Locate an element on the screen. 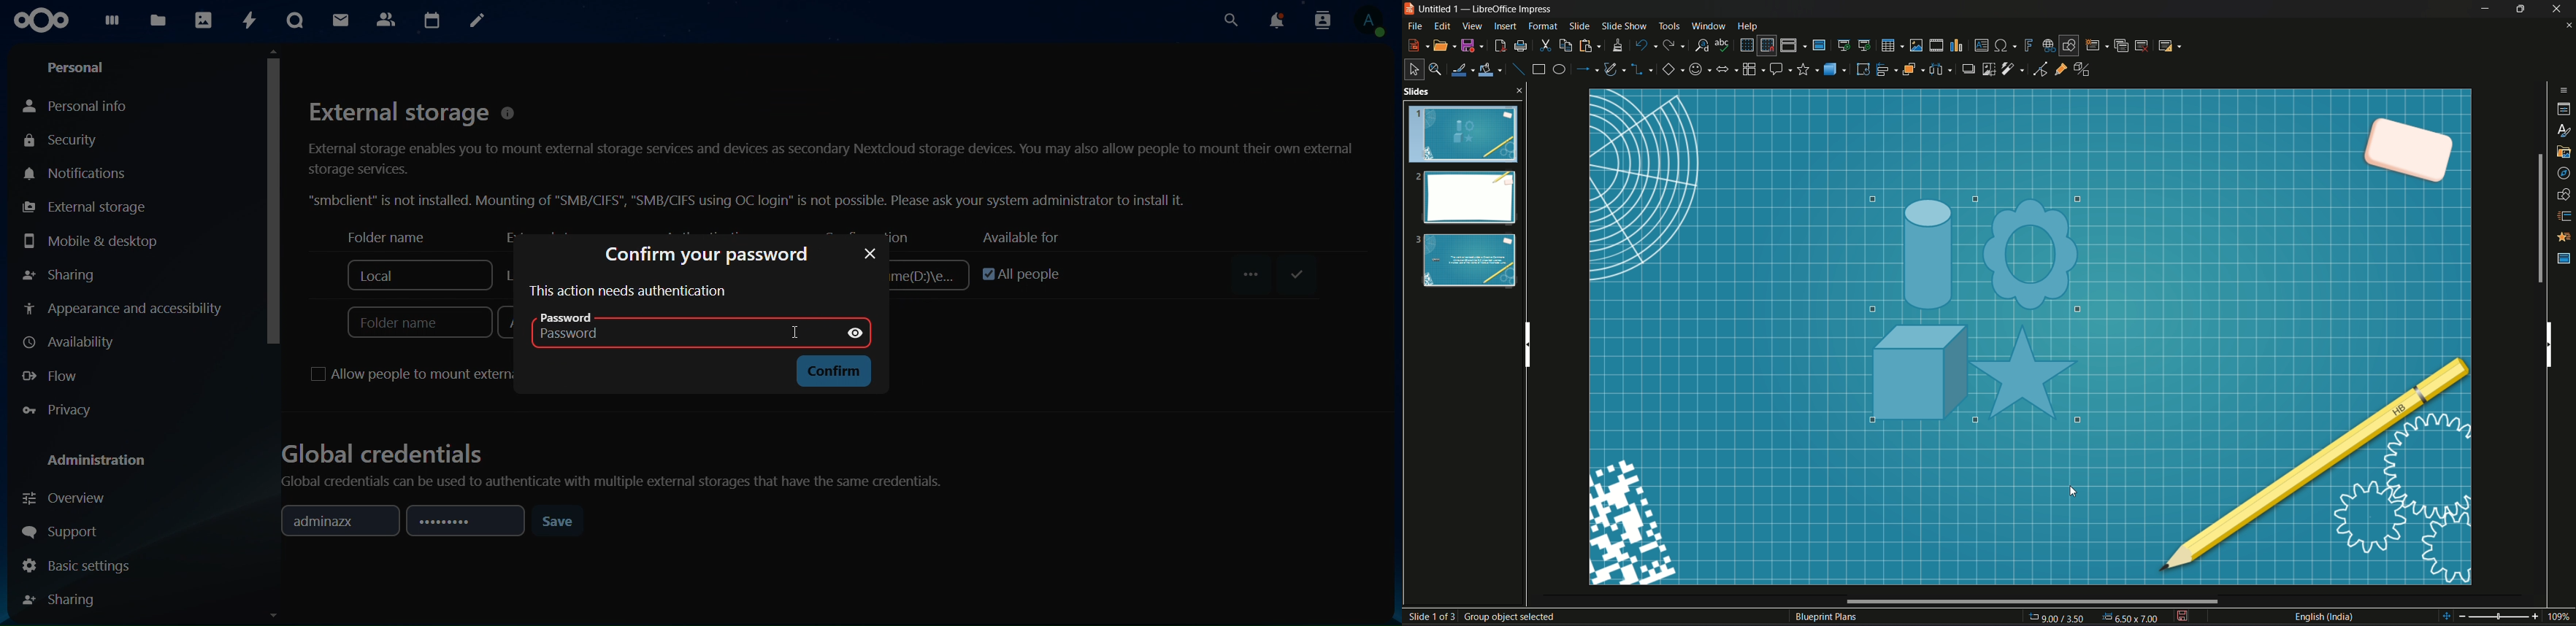 The width and height of the screenshot is (2576, 644). fill color is located at coordinates (1491, 71).